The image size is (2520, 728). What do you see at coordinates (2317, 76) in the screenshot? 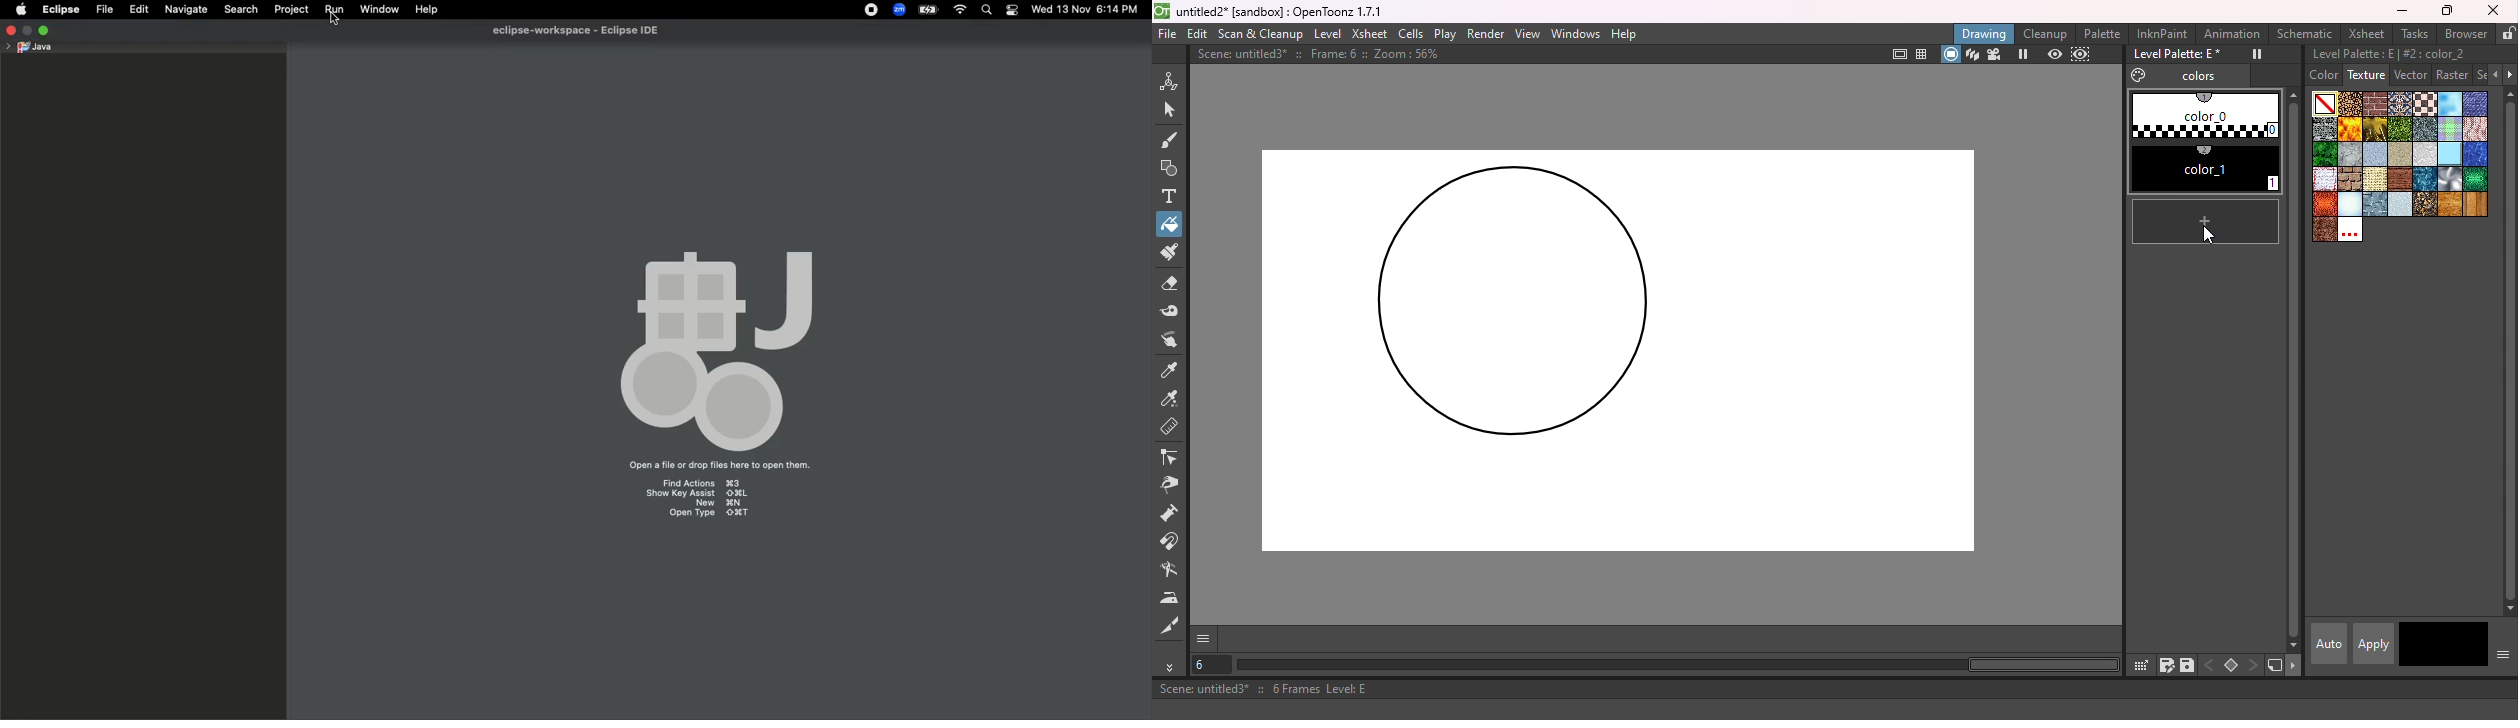
I see `Color` at bounding box center [2317, 76].